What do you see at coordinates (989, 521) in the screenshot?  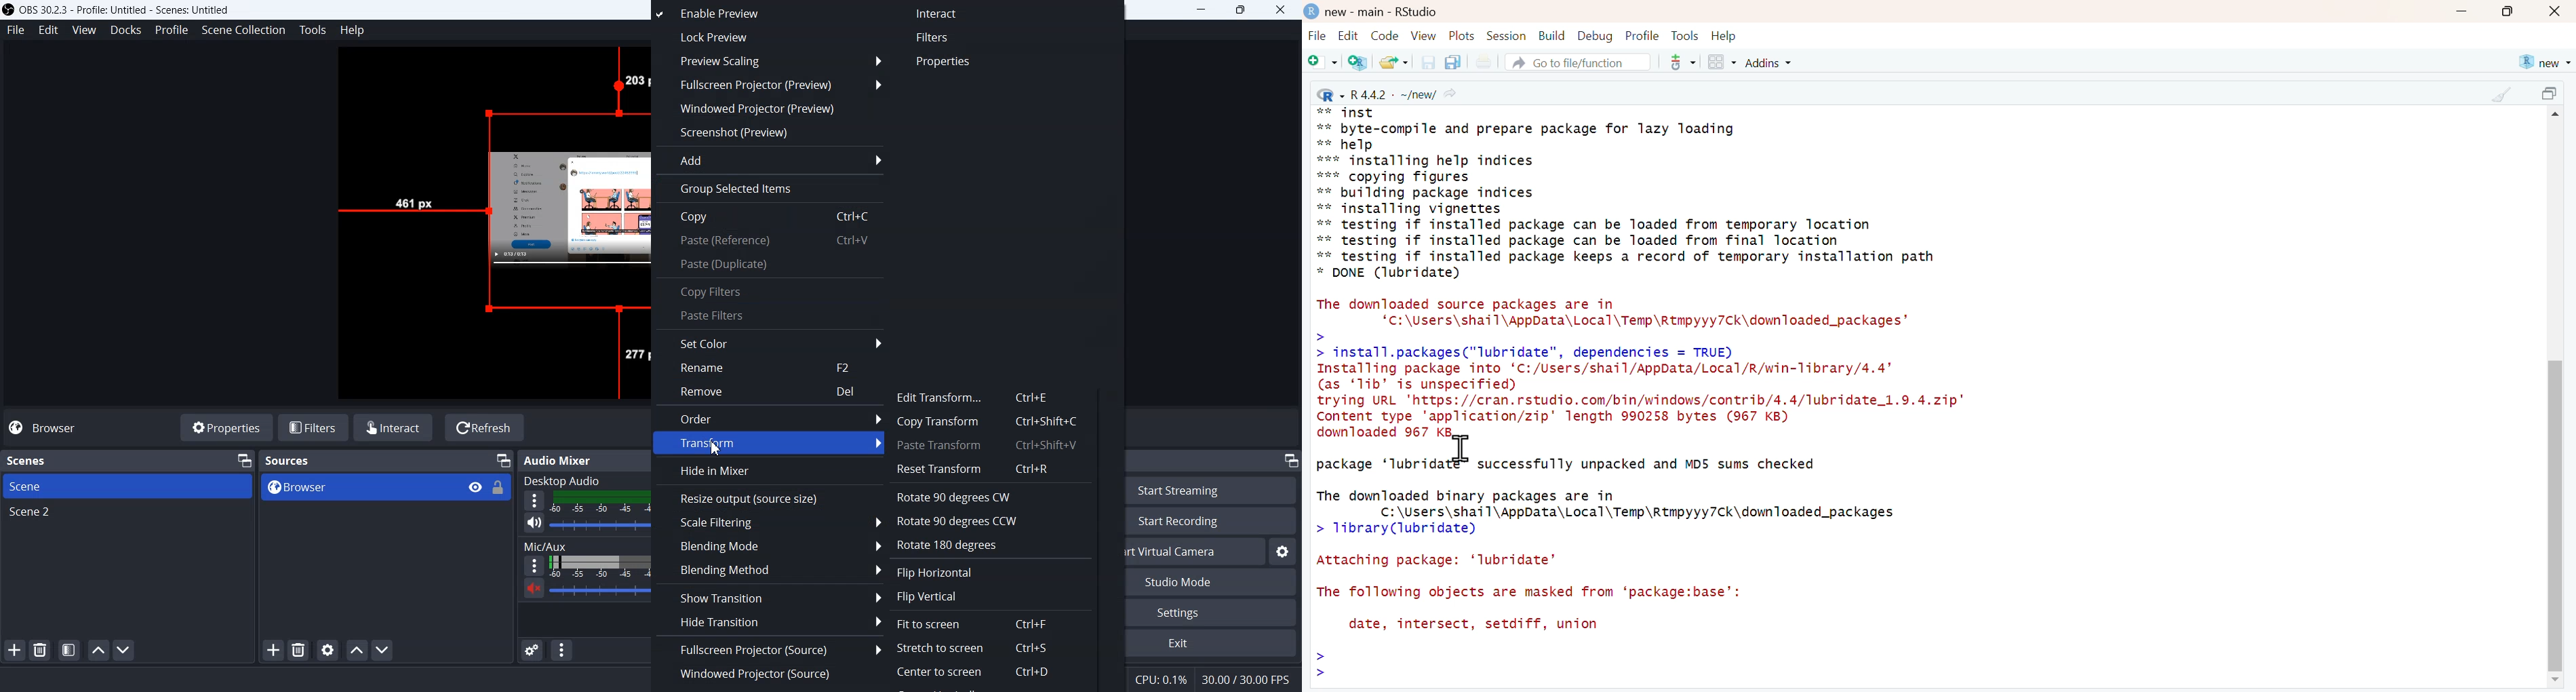 I see `Rotate 90 degree CCW` at bounding box center [989, 521].